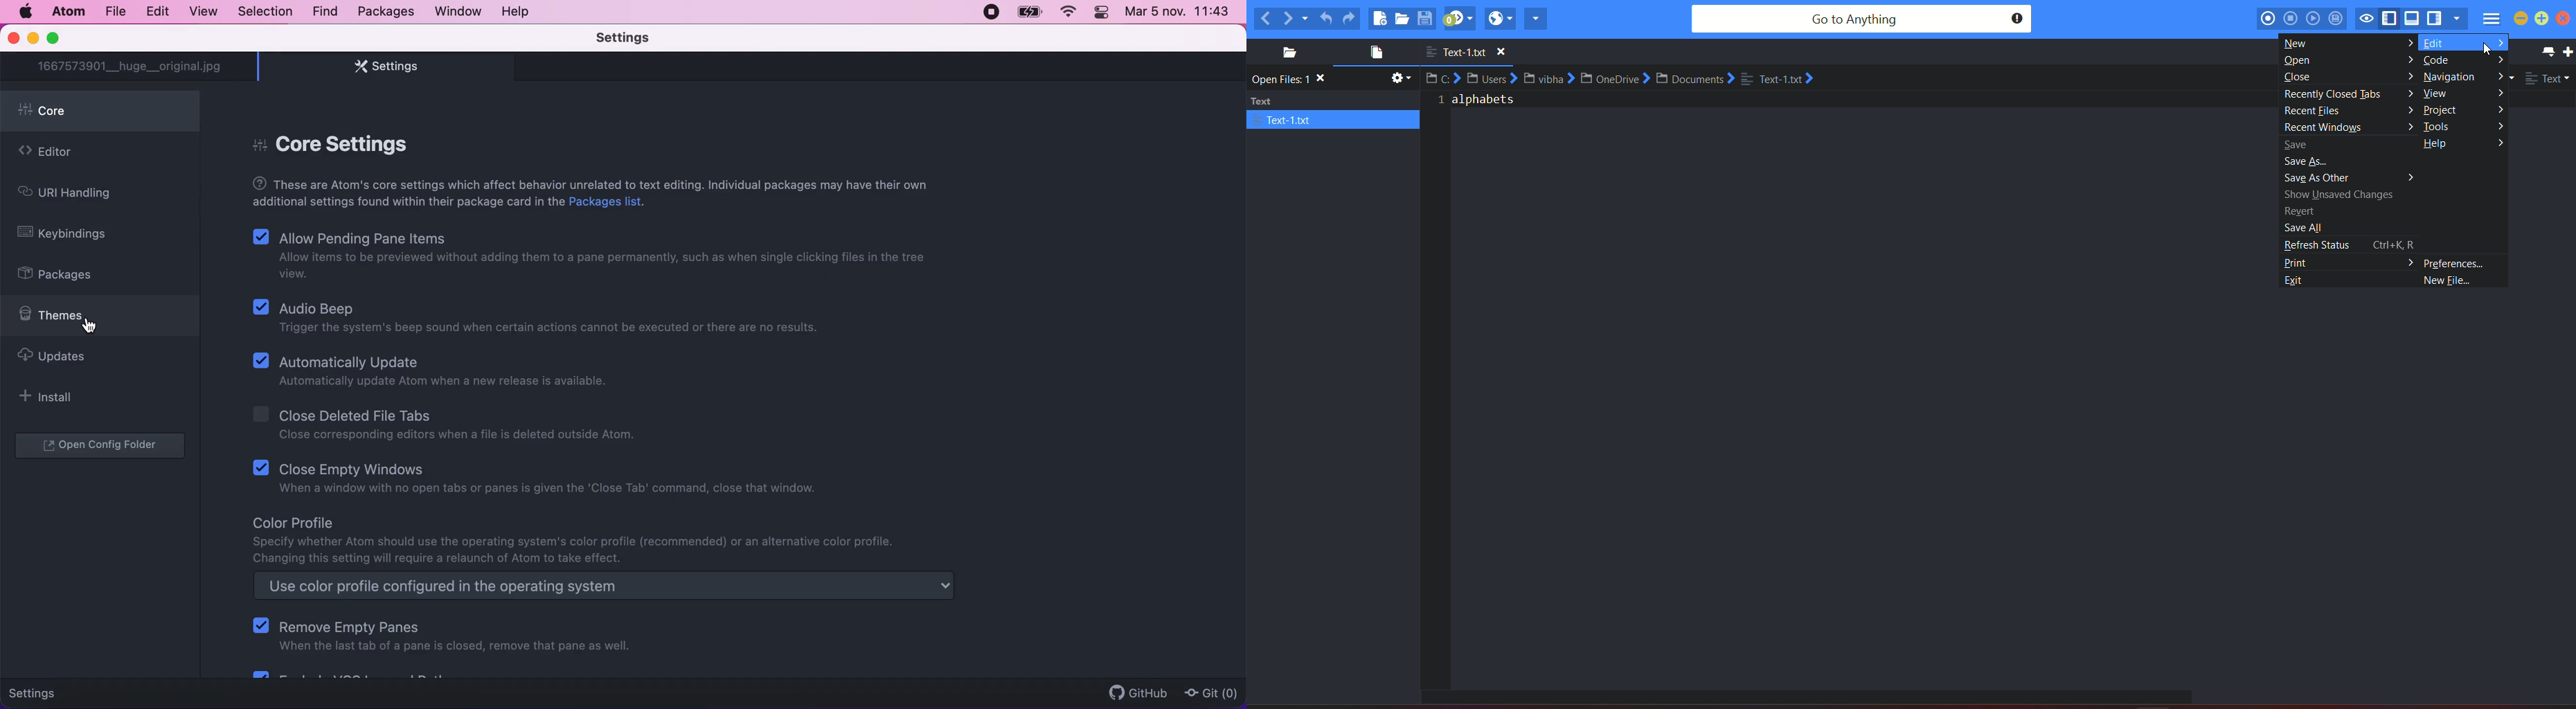 This screenshot has height=728, width=2576. Describe the element at coordinates (2314, 19) in the screenshot. I see `play last macro` at that location.